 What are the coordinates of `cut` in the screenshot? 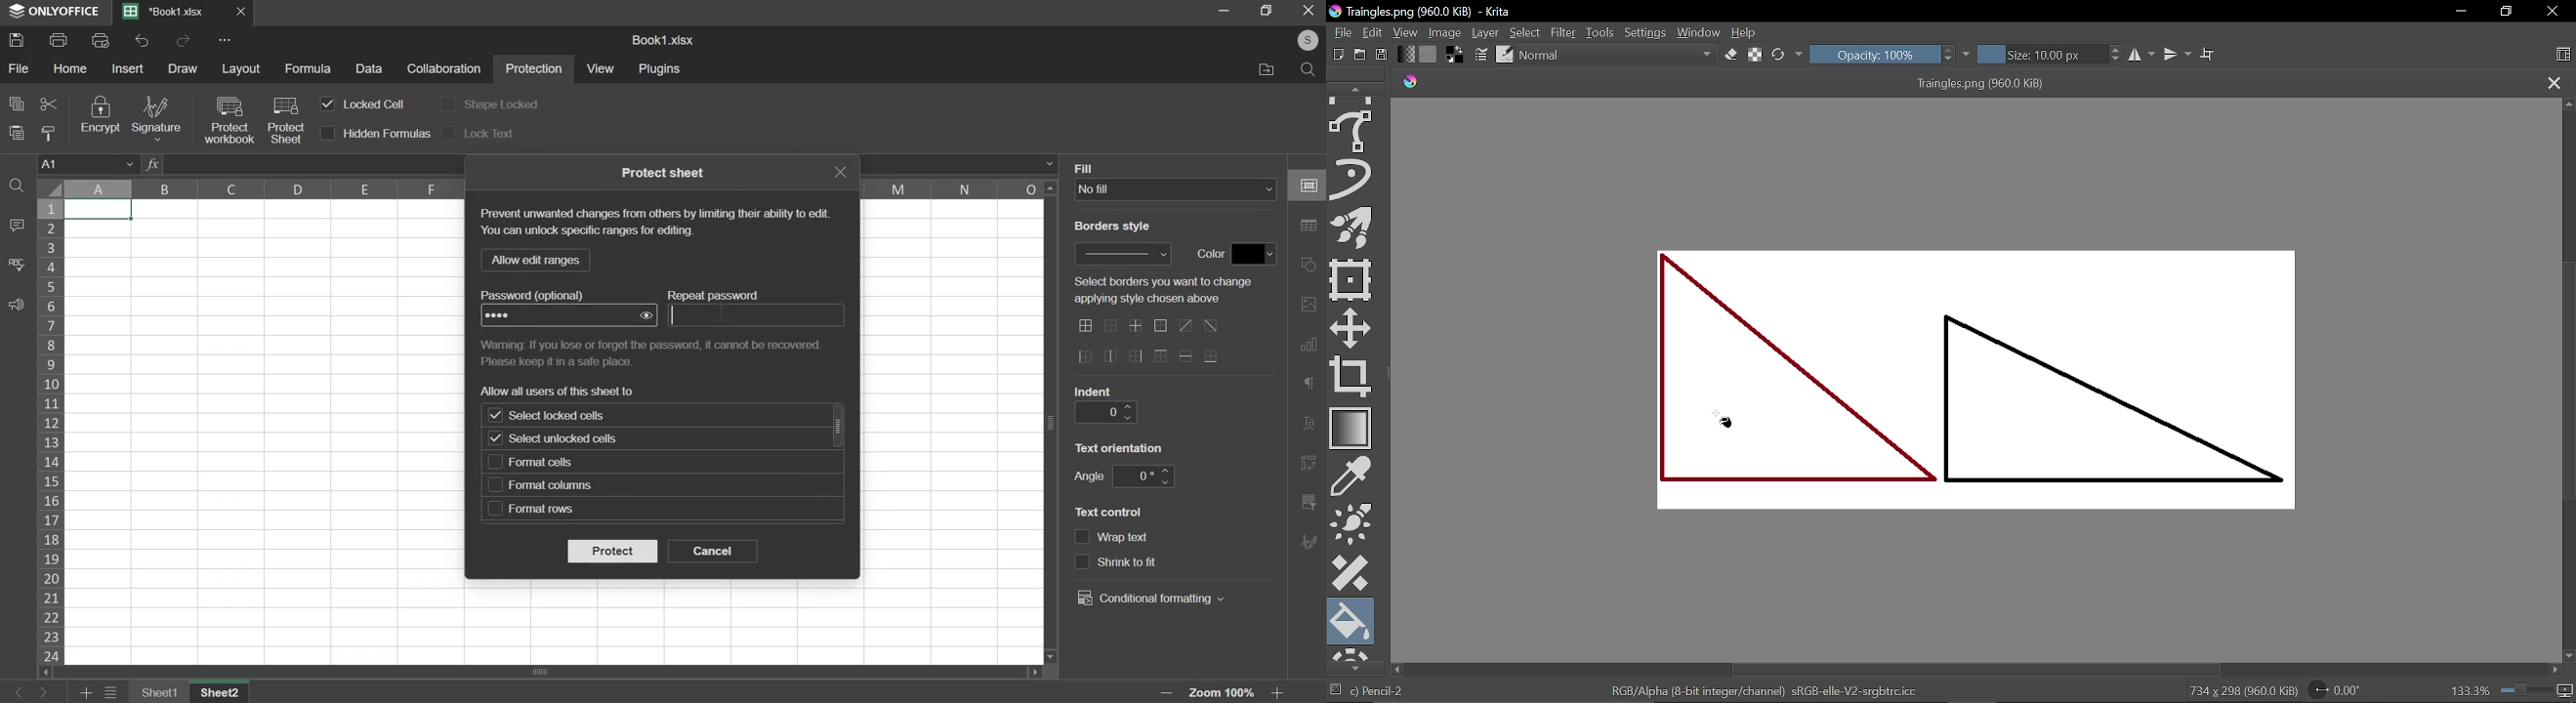 It's located at (48, 102).